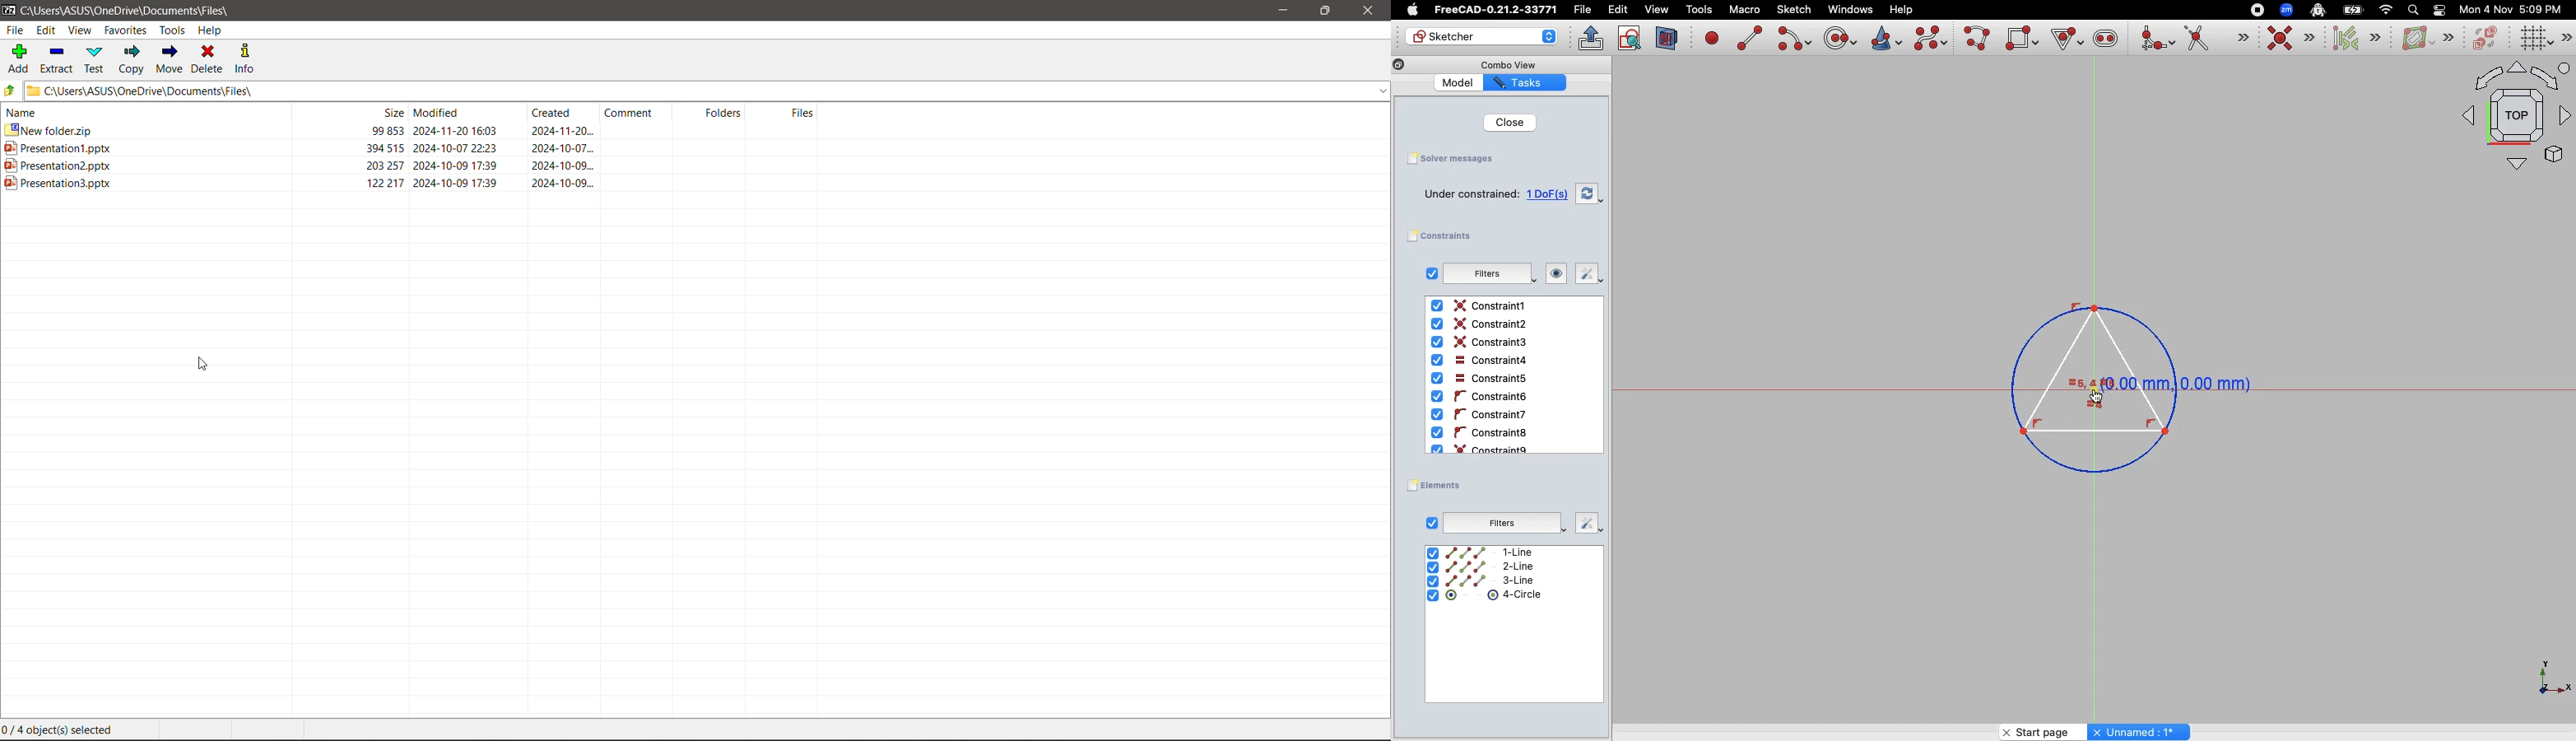 Image resolution: width=2576 pixels, height=756 pixels. What do you see at coordinates (201, 363) in the screenshot?
I see `cursor` at bounding box center [201, 363].